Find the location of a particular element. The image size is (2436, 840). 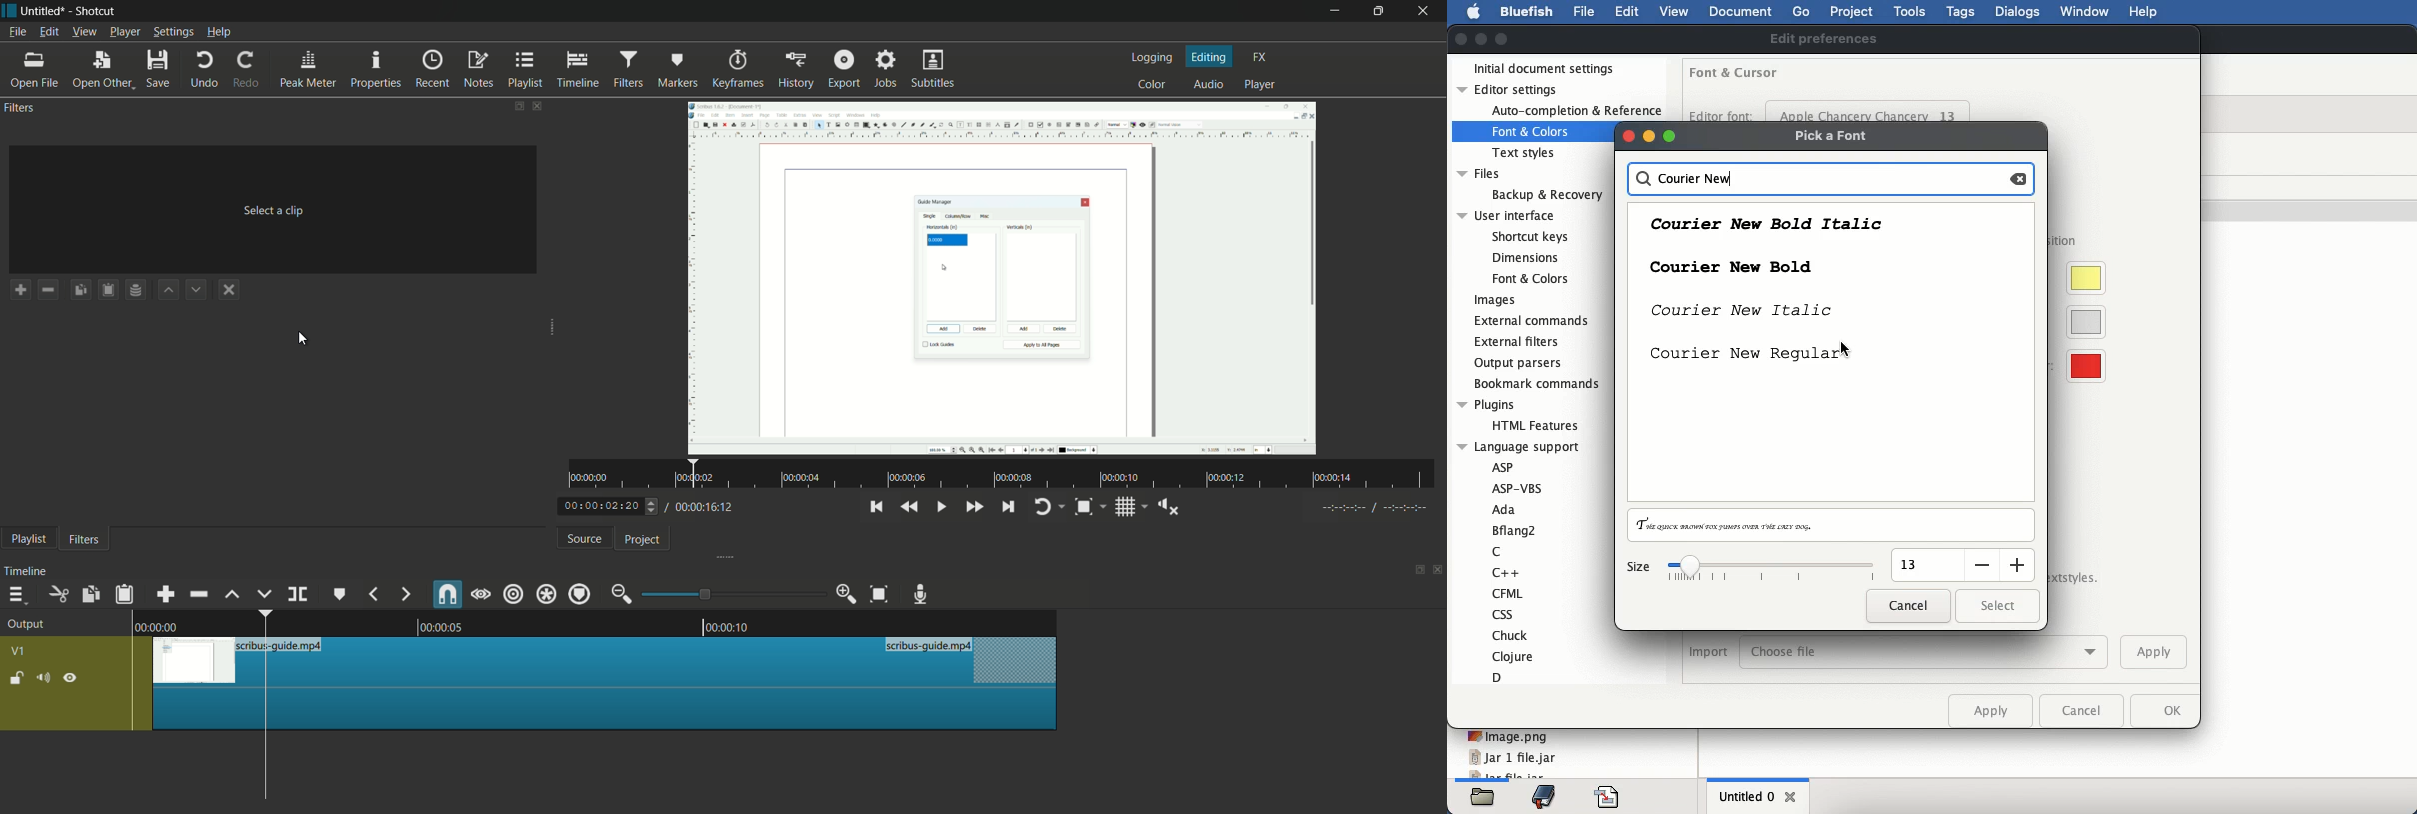

quickly play forward is located at coordinates (975, 506).